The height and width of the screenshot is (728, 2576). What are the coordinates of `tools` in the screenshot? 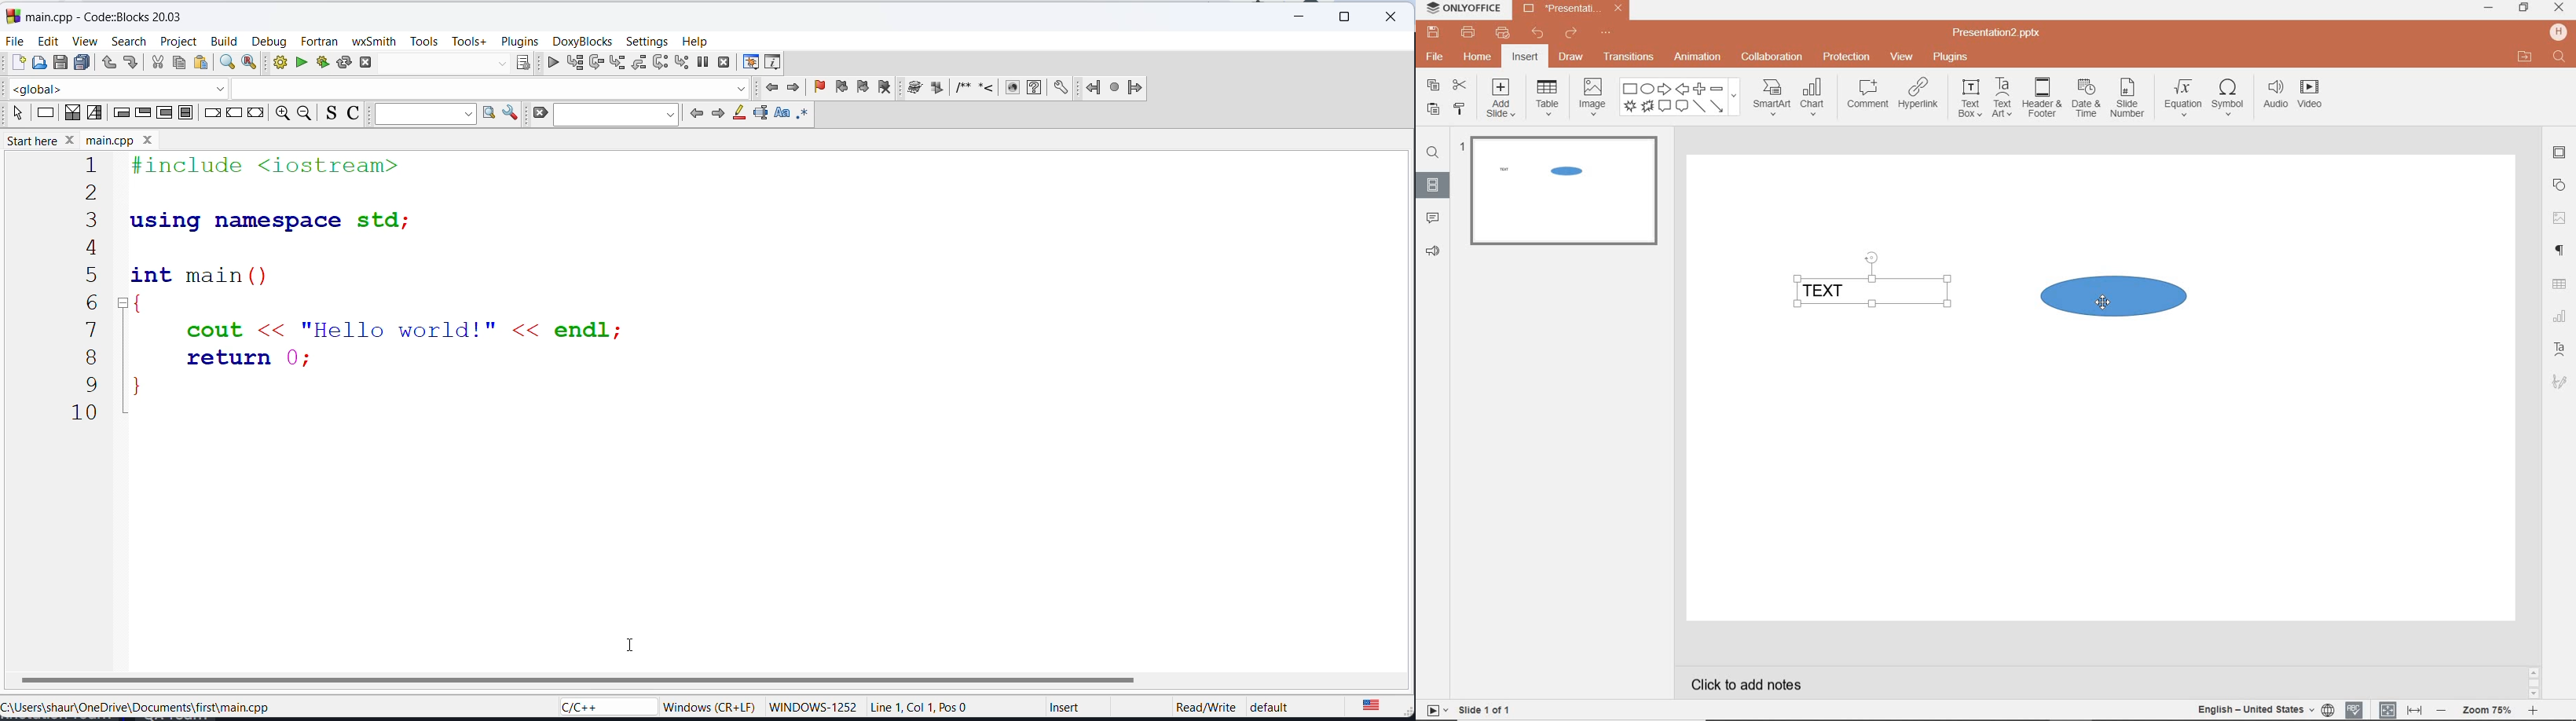 It's located at (422, 41).